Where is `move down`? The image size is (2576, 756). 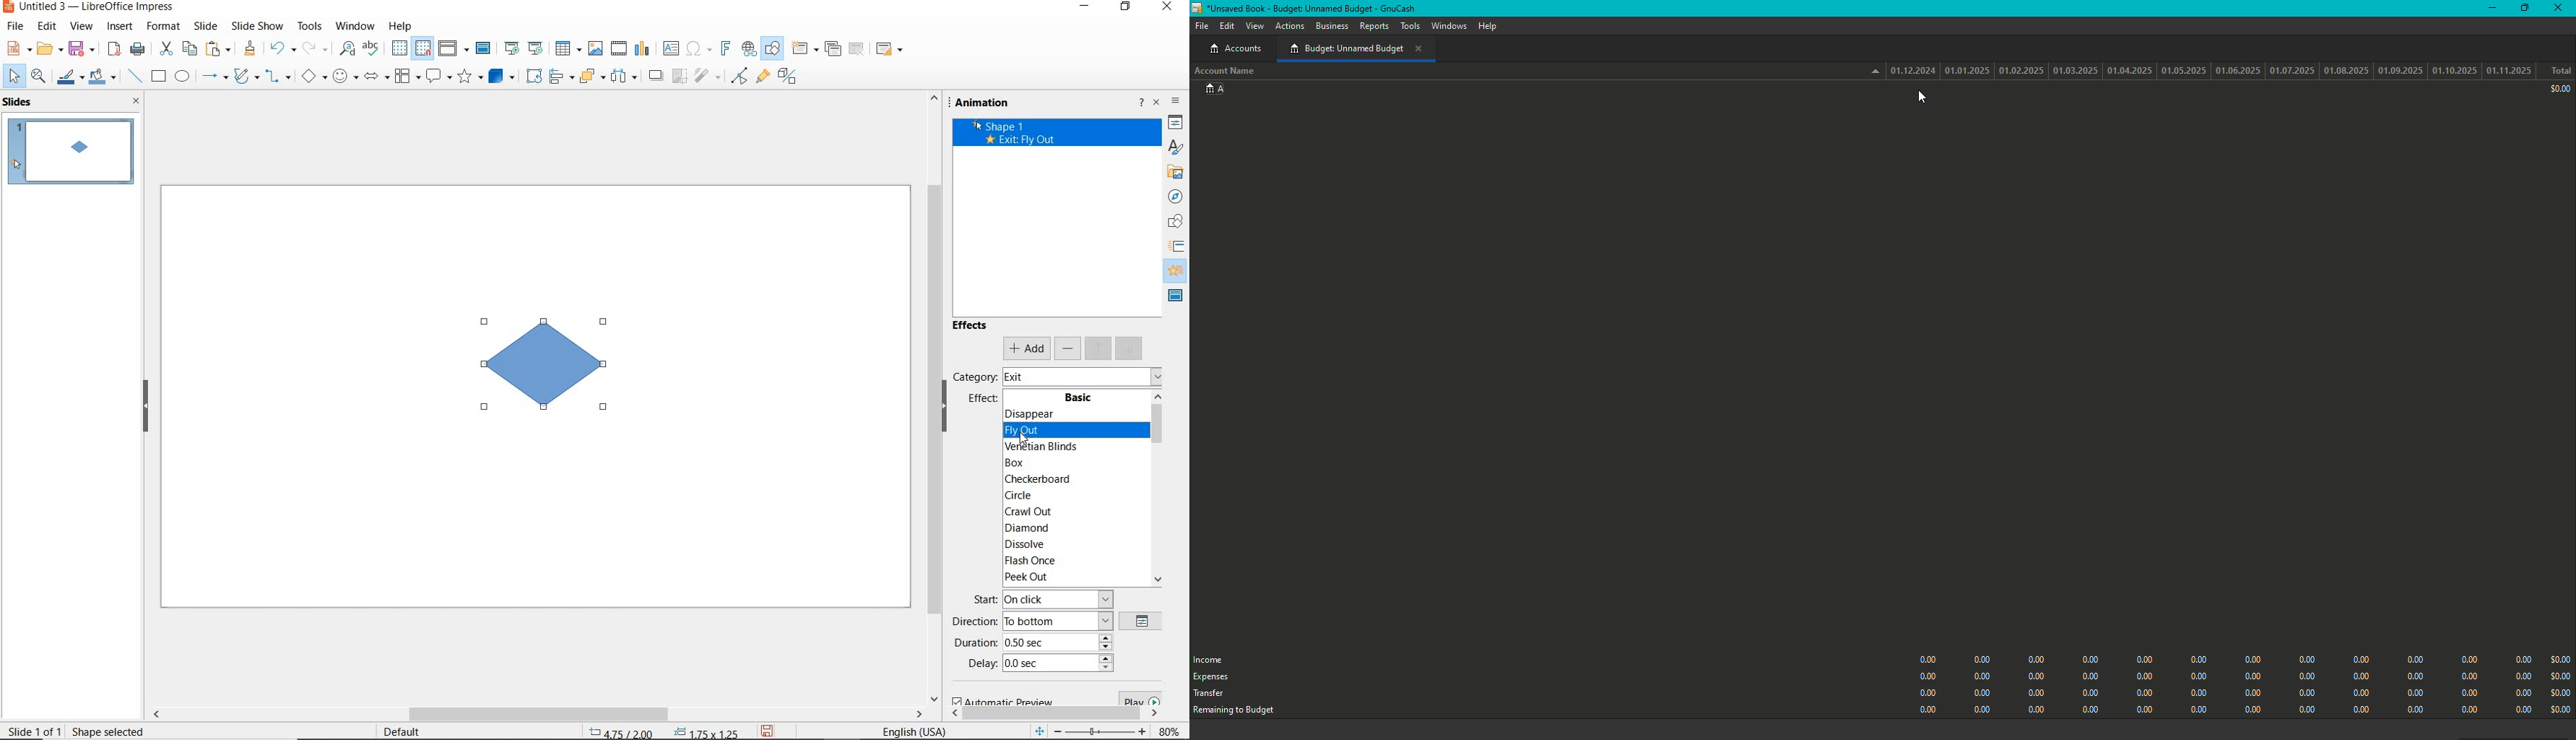 move down is located at coordinates (1131, 349).